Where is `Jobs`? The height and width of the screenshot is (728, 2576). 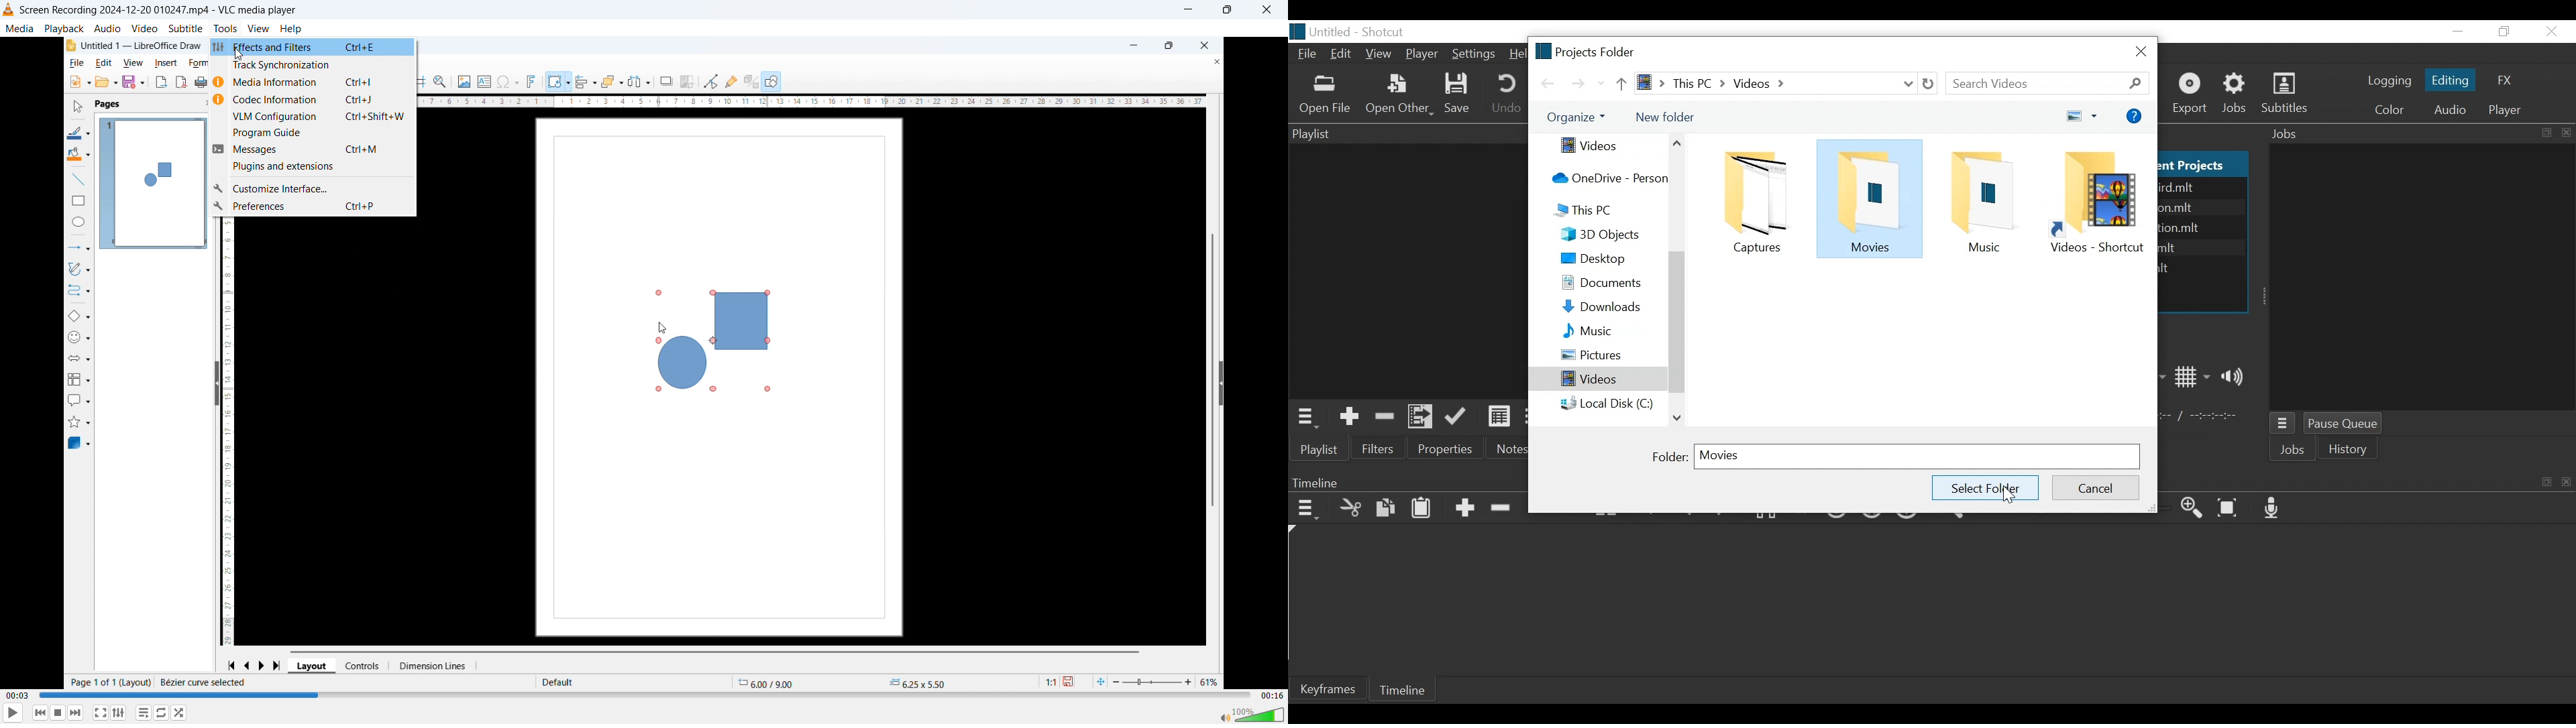
Jobs is located at coordinates (2295, 451).